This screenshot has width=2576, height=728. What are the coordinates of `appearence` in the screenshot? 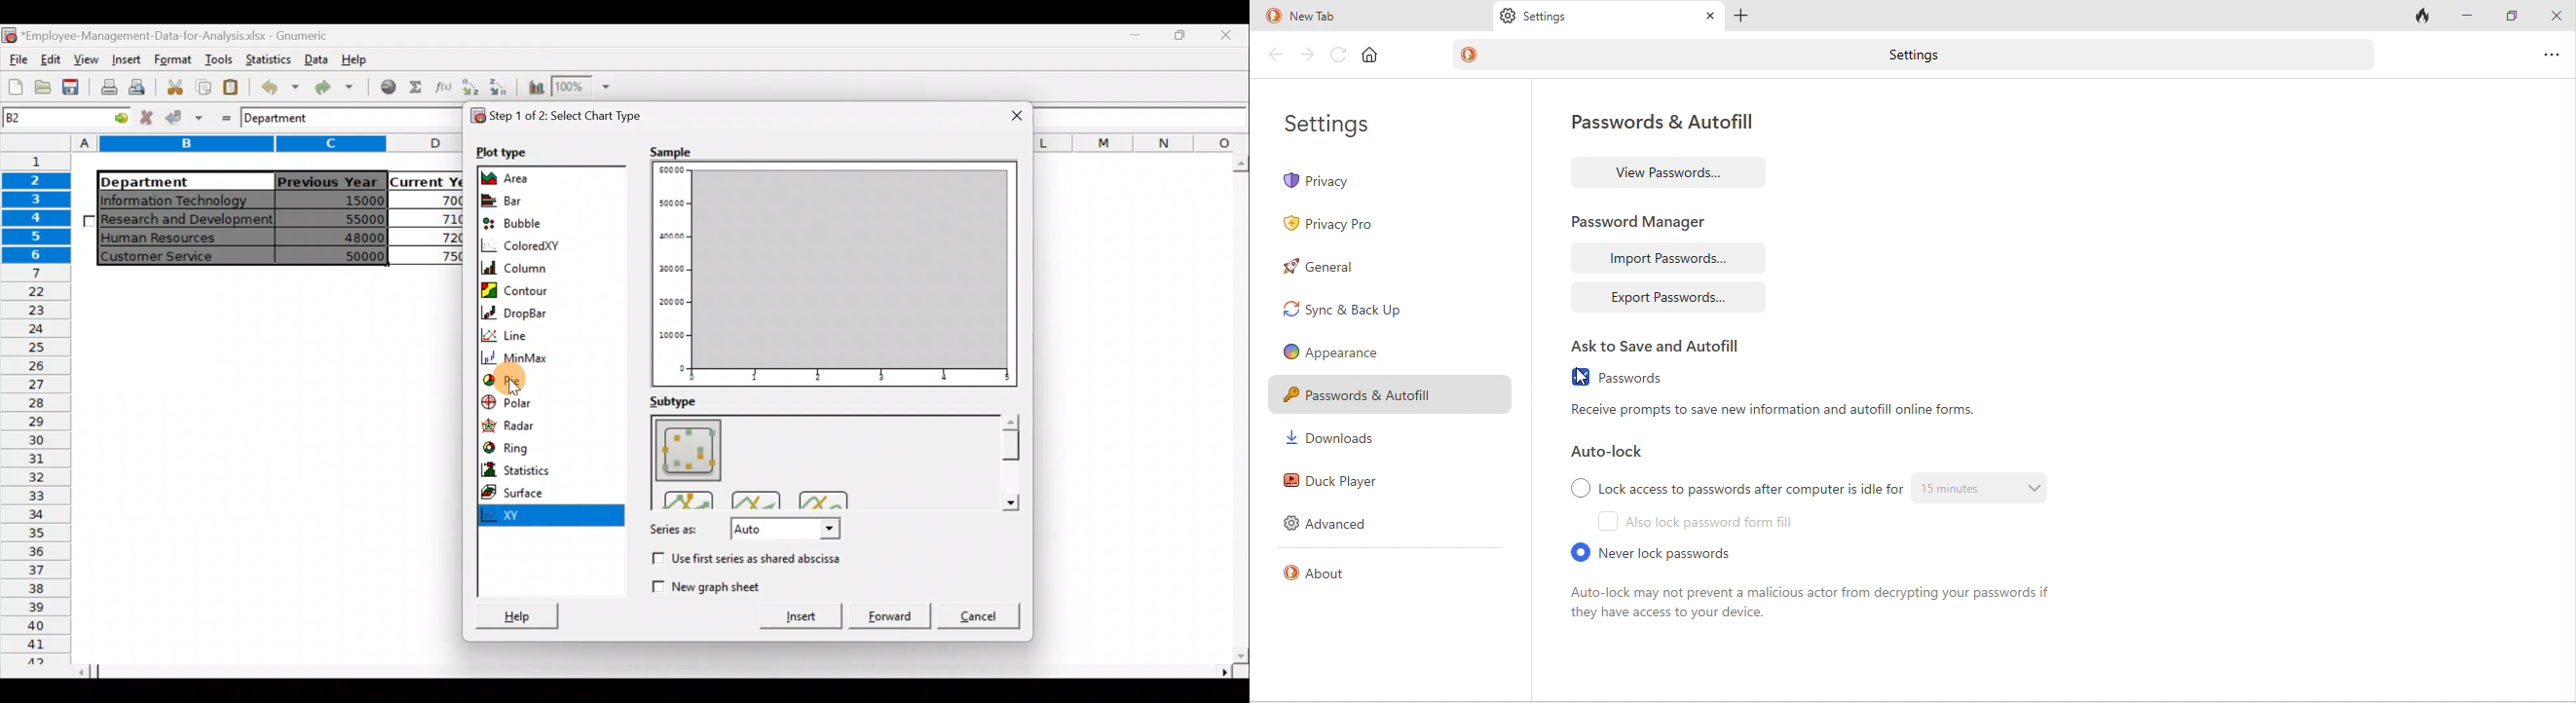 It's located at (1337, 351).